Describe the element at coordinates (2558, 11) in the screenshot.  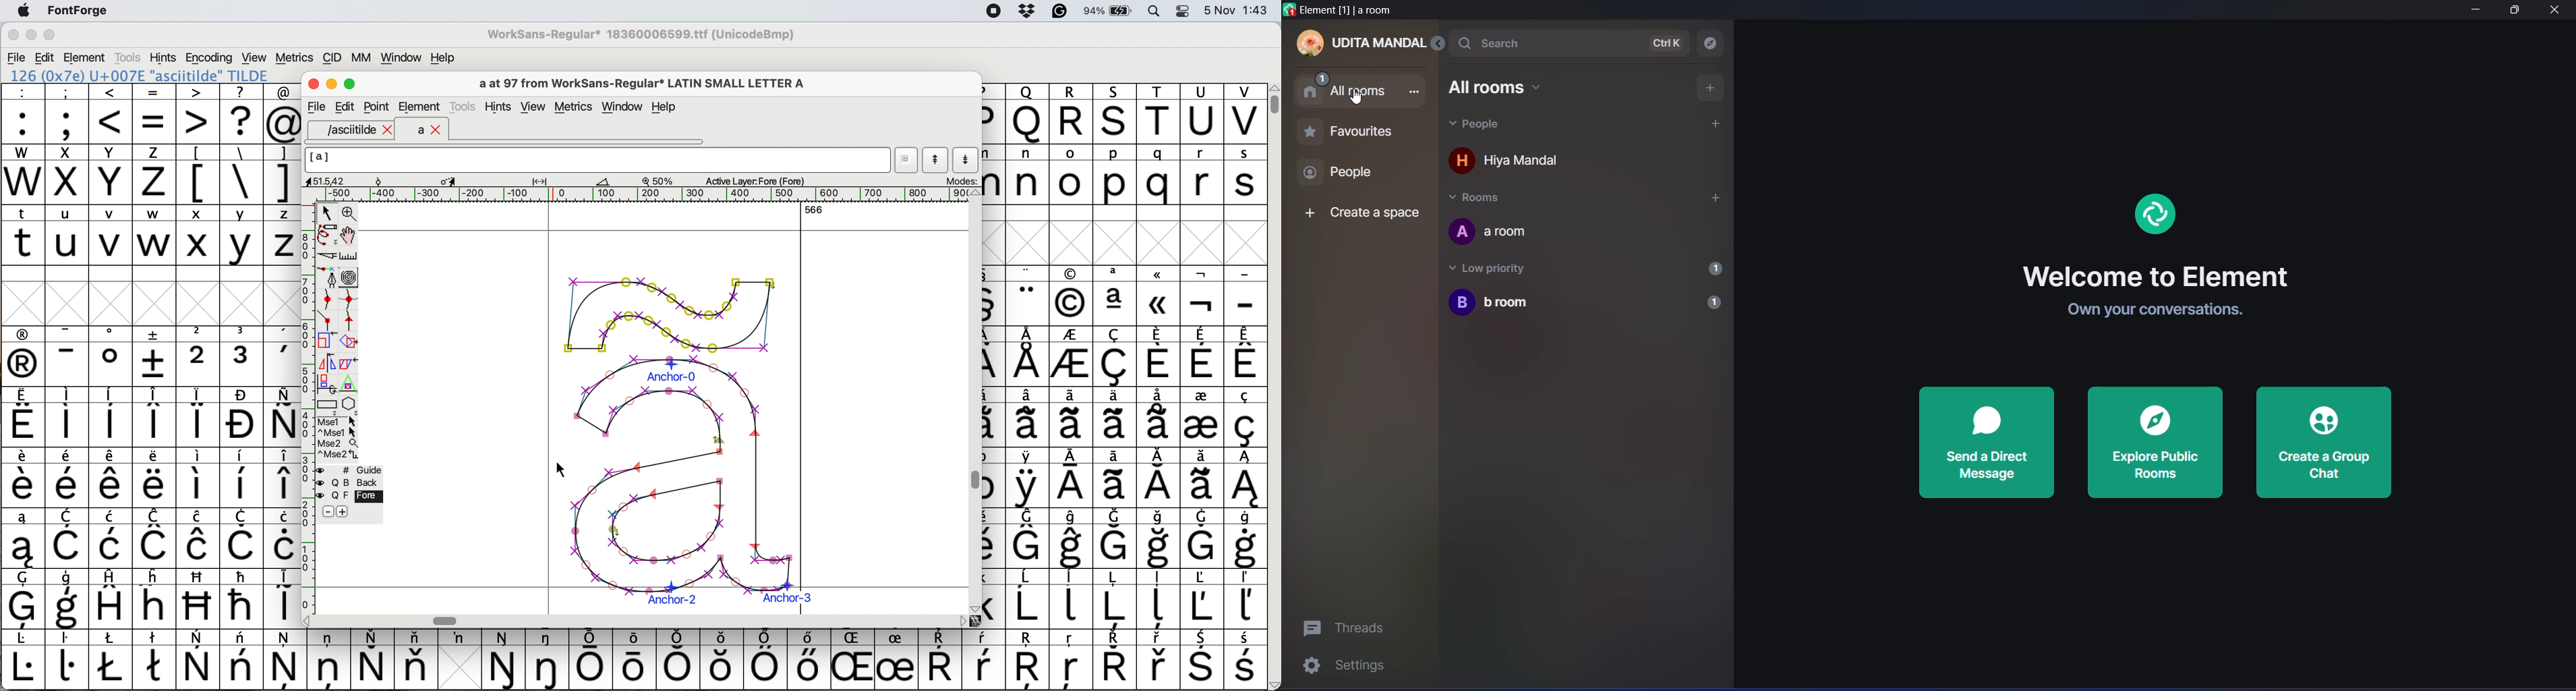
I see `Close ` at that location.